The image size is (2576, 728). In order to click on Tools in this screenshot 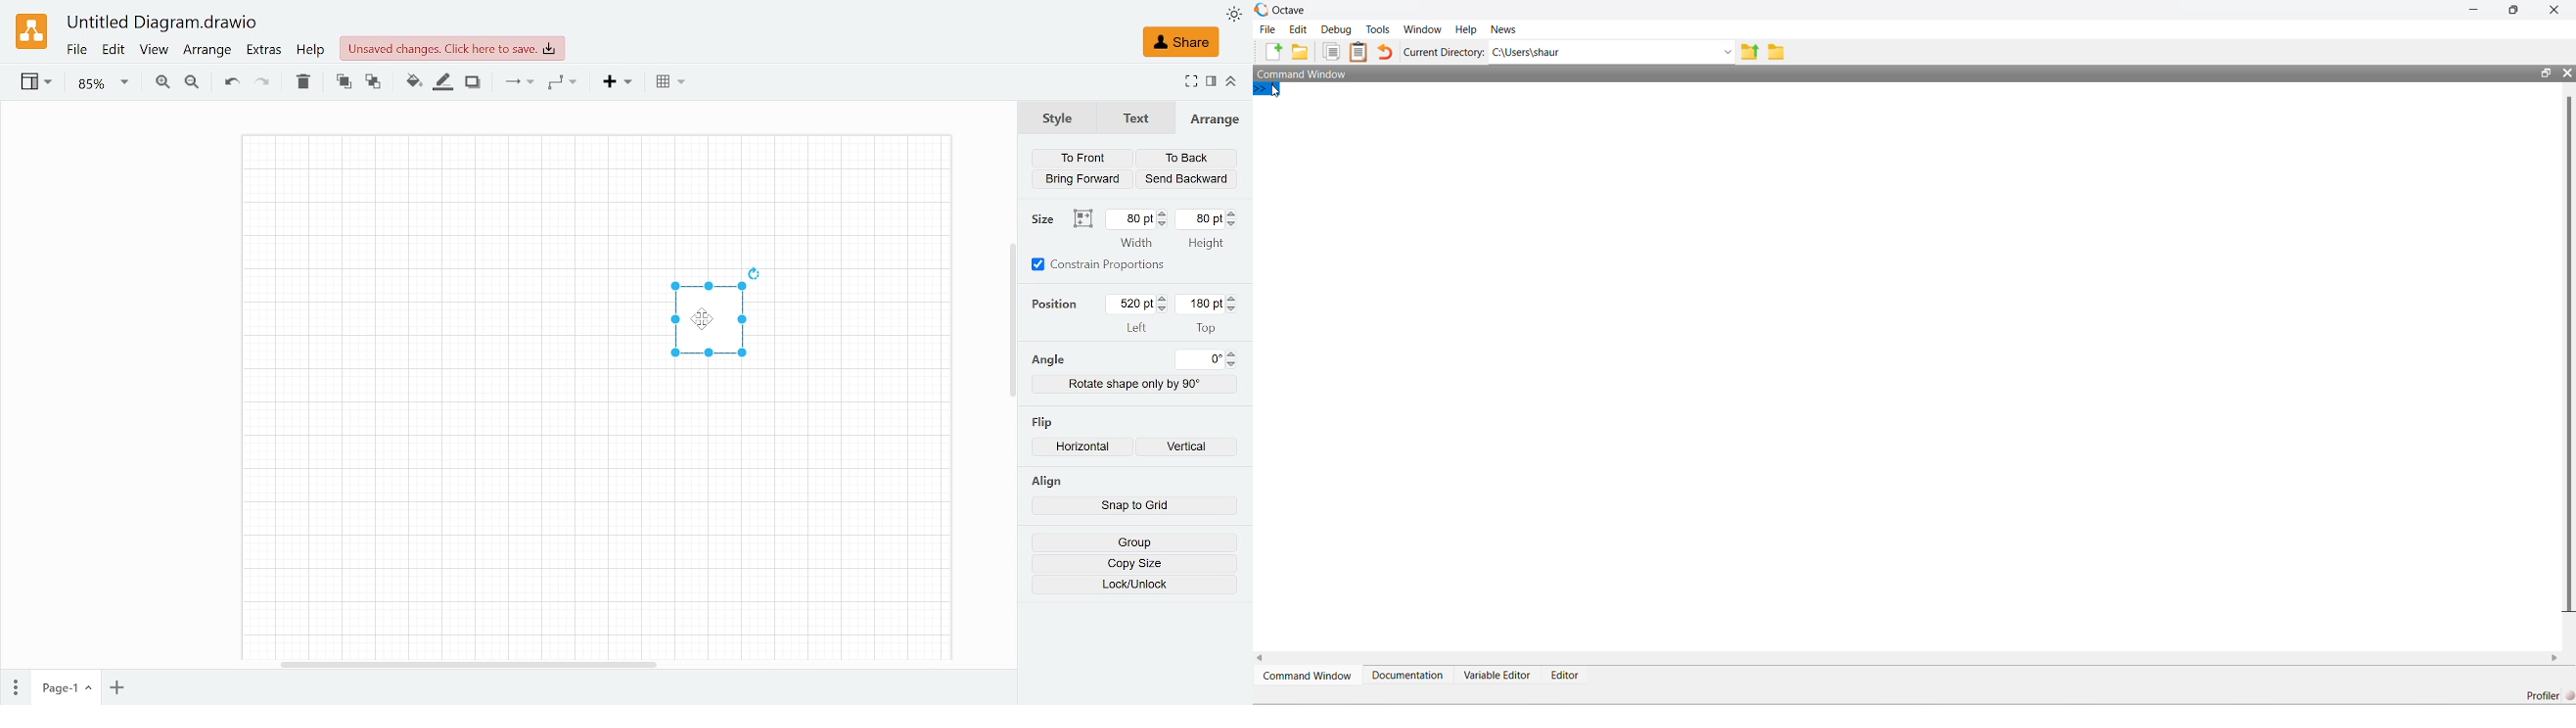, I will do `click(1378, 29)`.